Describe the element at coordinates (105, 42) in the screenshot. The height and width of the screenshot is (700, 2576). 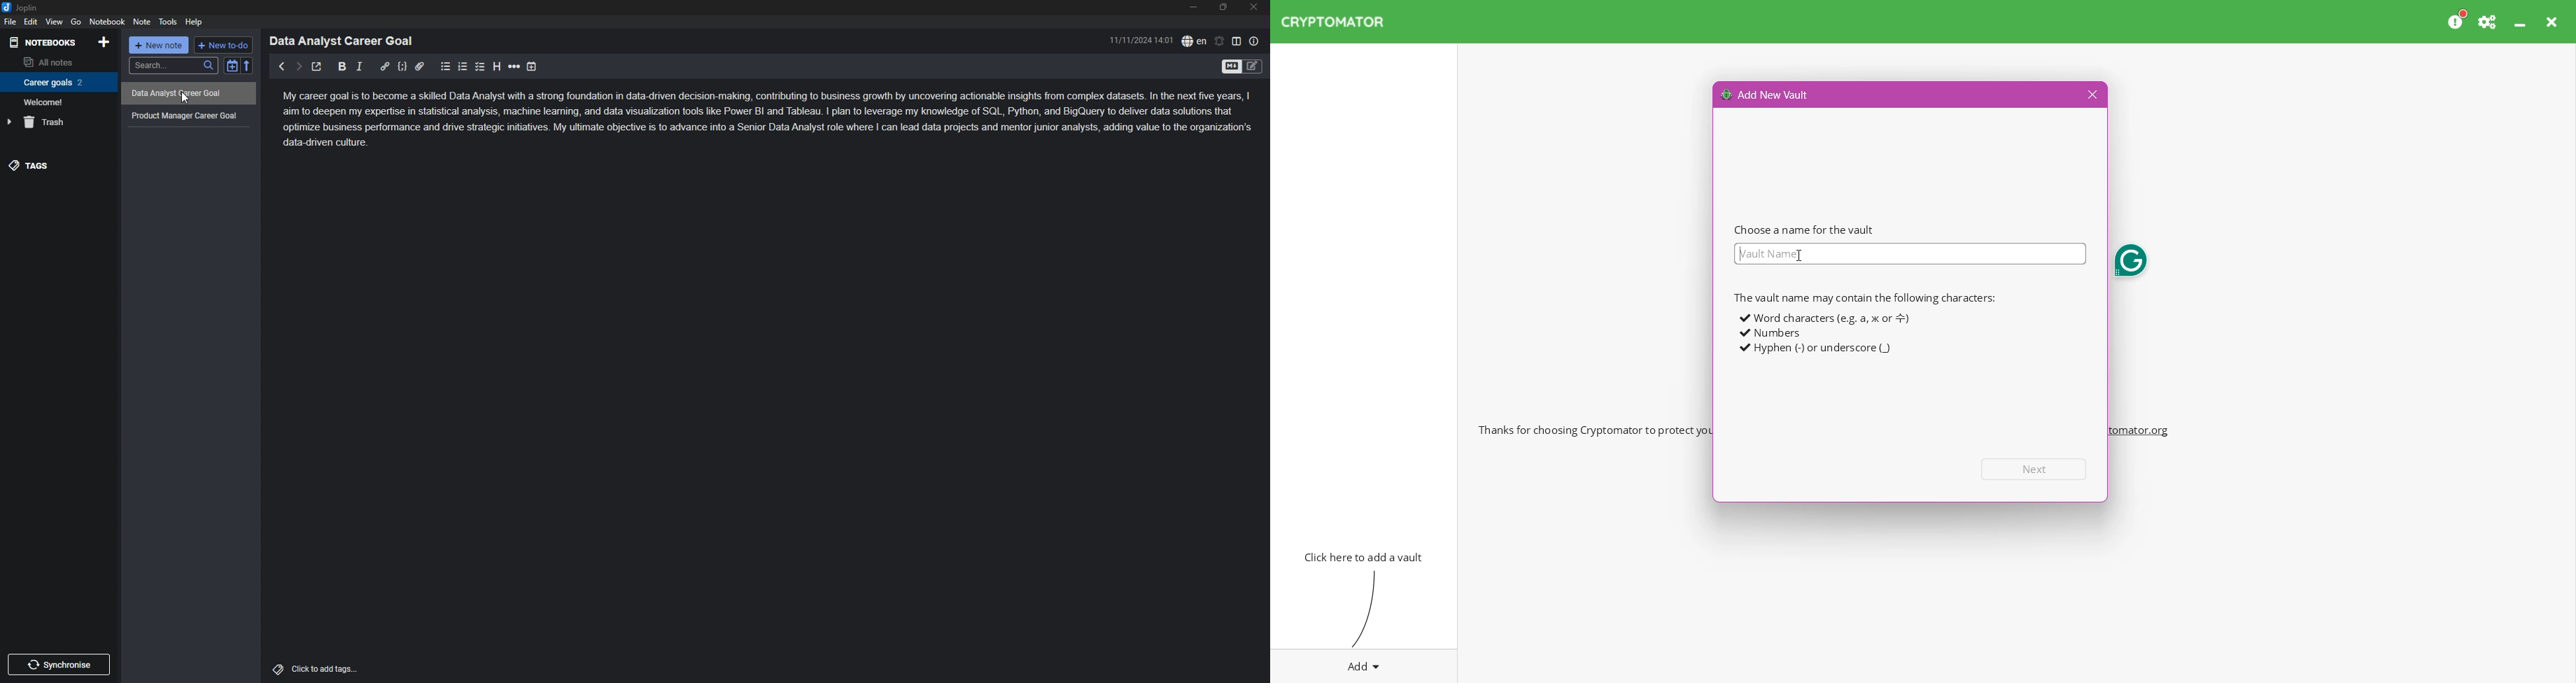
I see `add notebook` at that location.